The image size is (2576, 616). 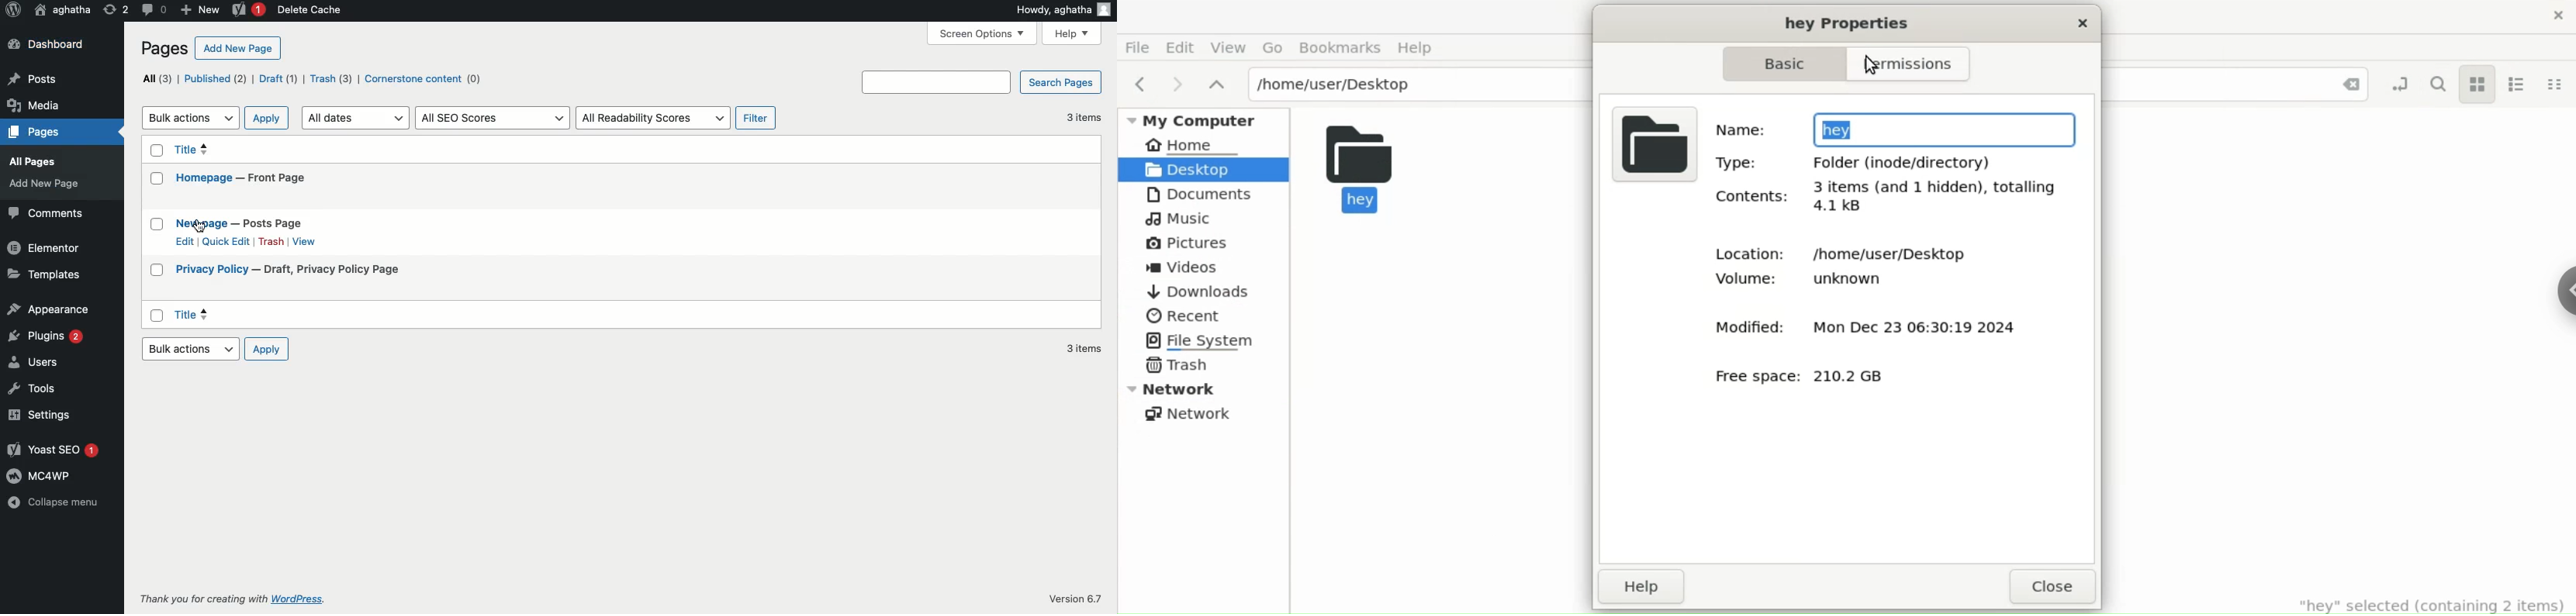 I want to click on Tools, so click(x=30, y=389).